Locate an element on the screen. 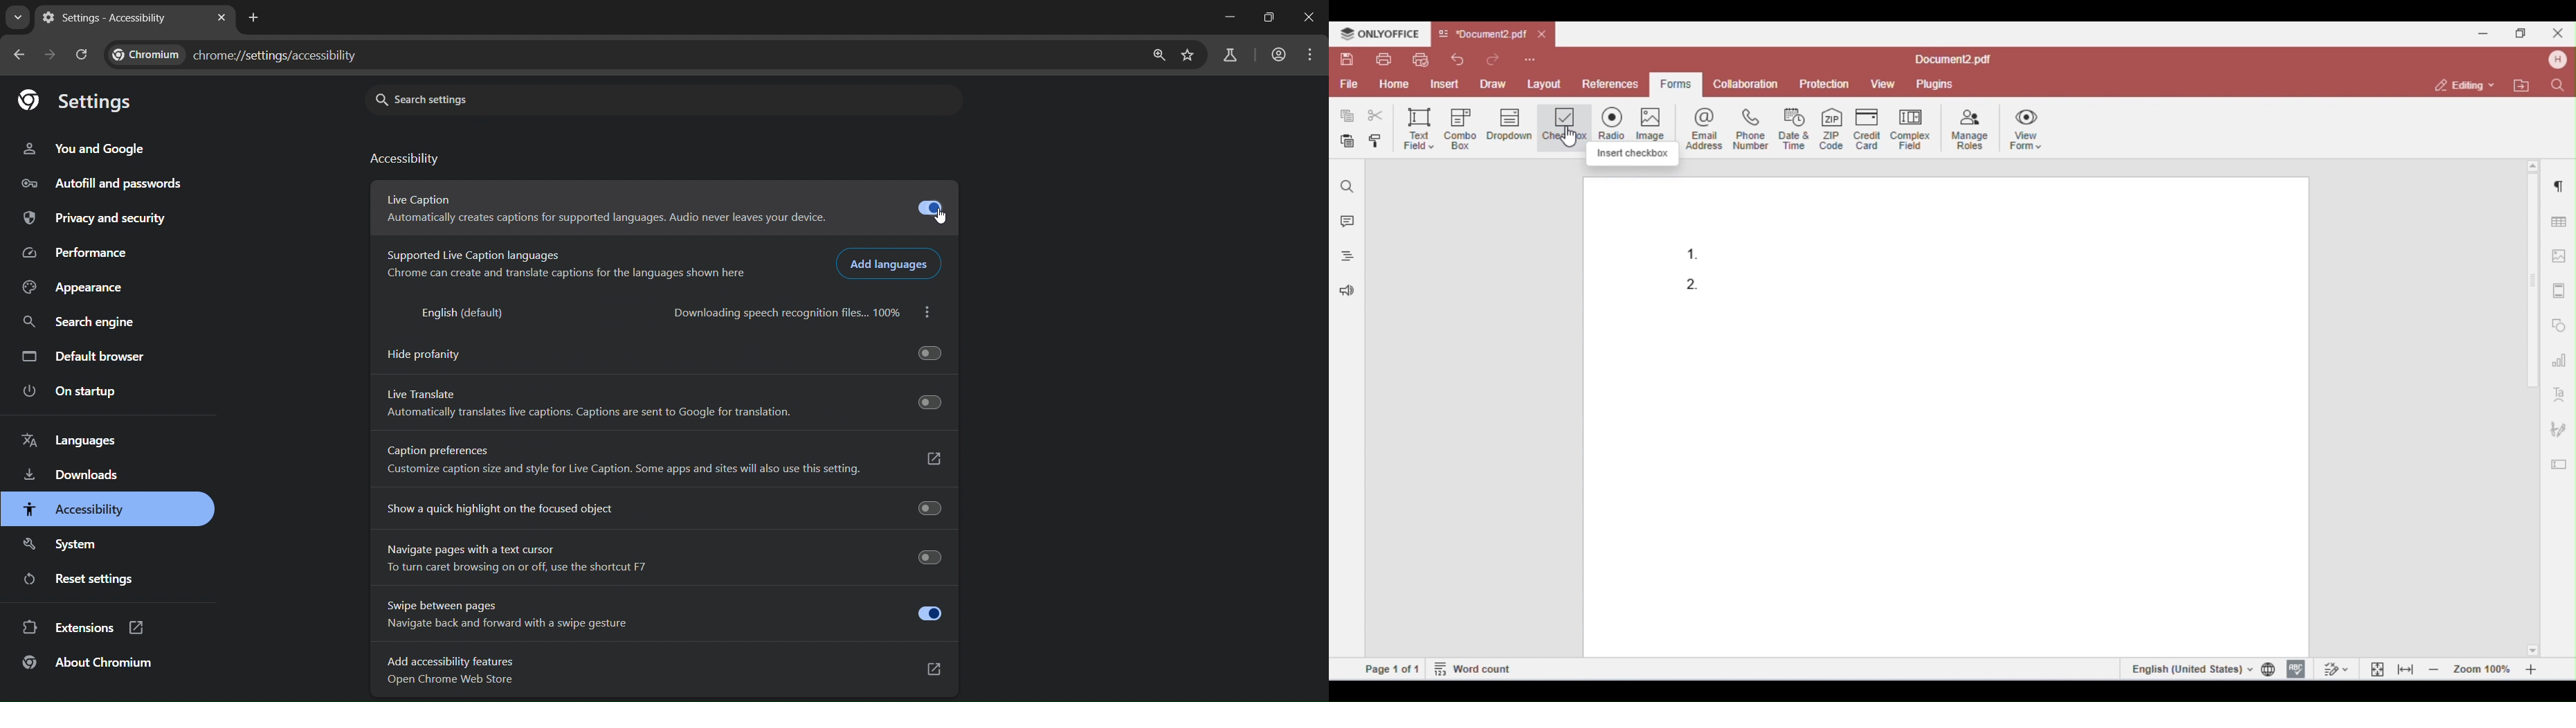  privacy and security is located at coordinates (93, 219).